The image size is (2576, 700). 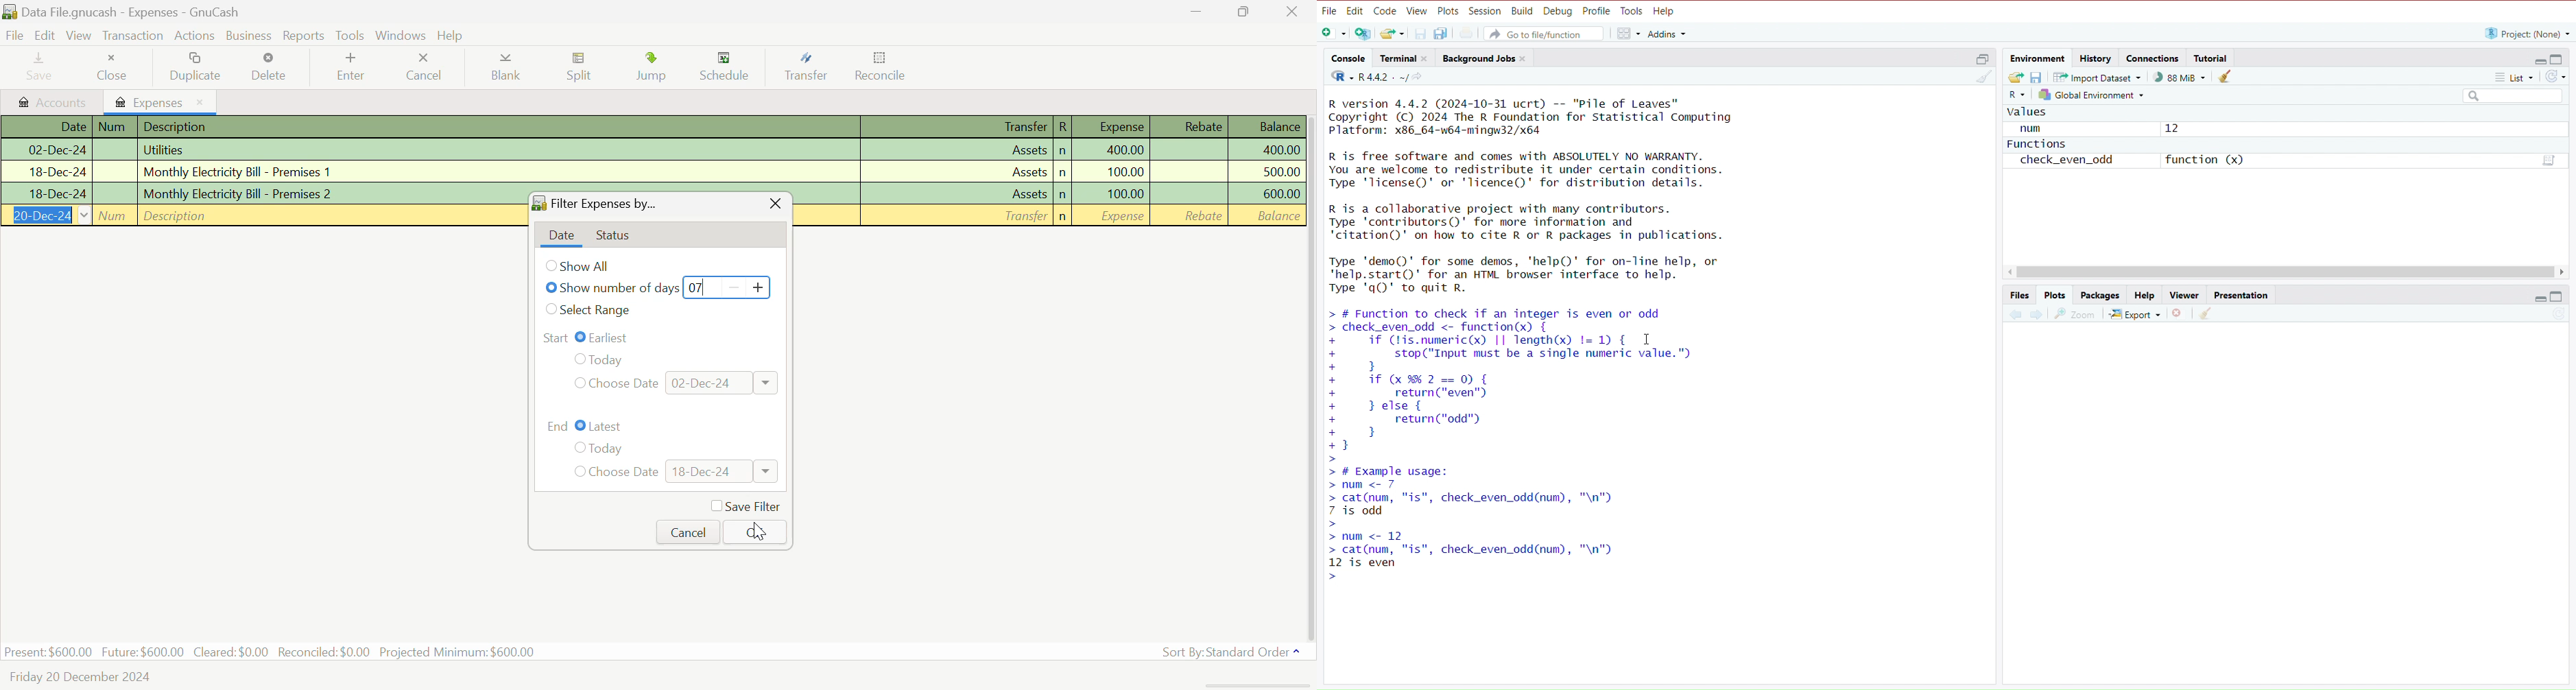 What do you see at coordinates (2143, 296) in the screenshot?
I see `help` at bounding box center [2143, 296].